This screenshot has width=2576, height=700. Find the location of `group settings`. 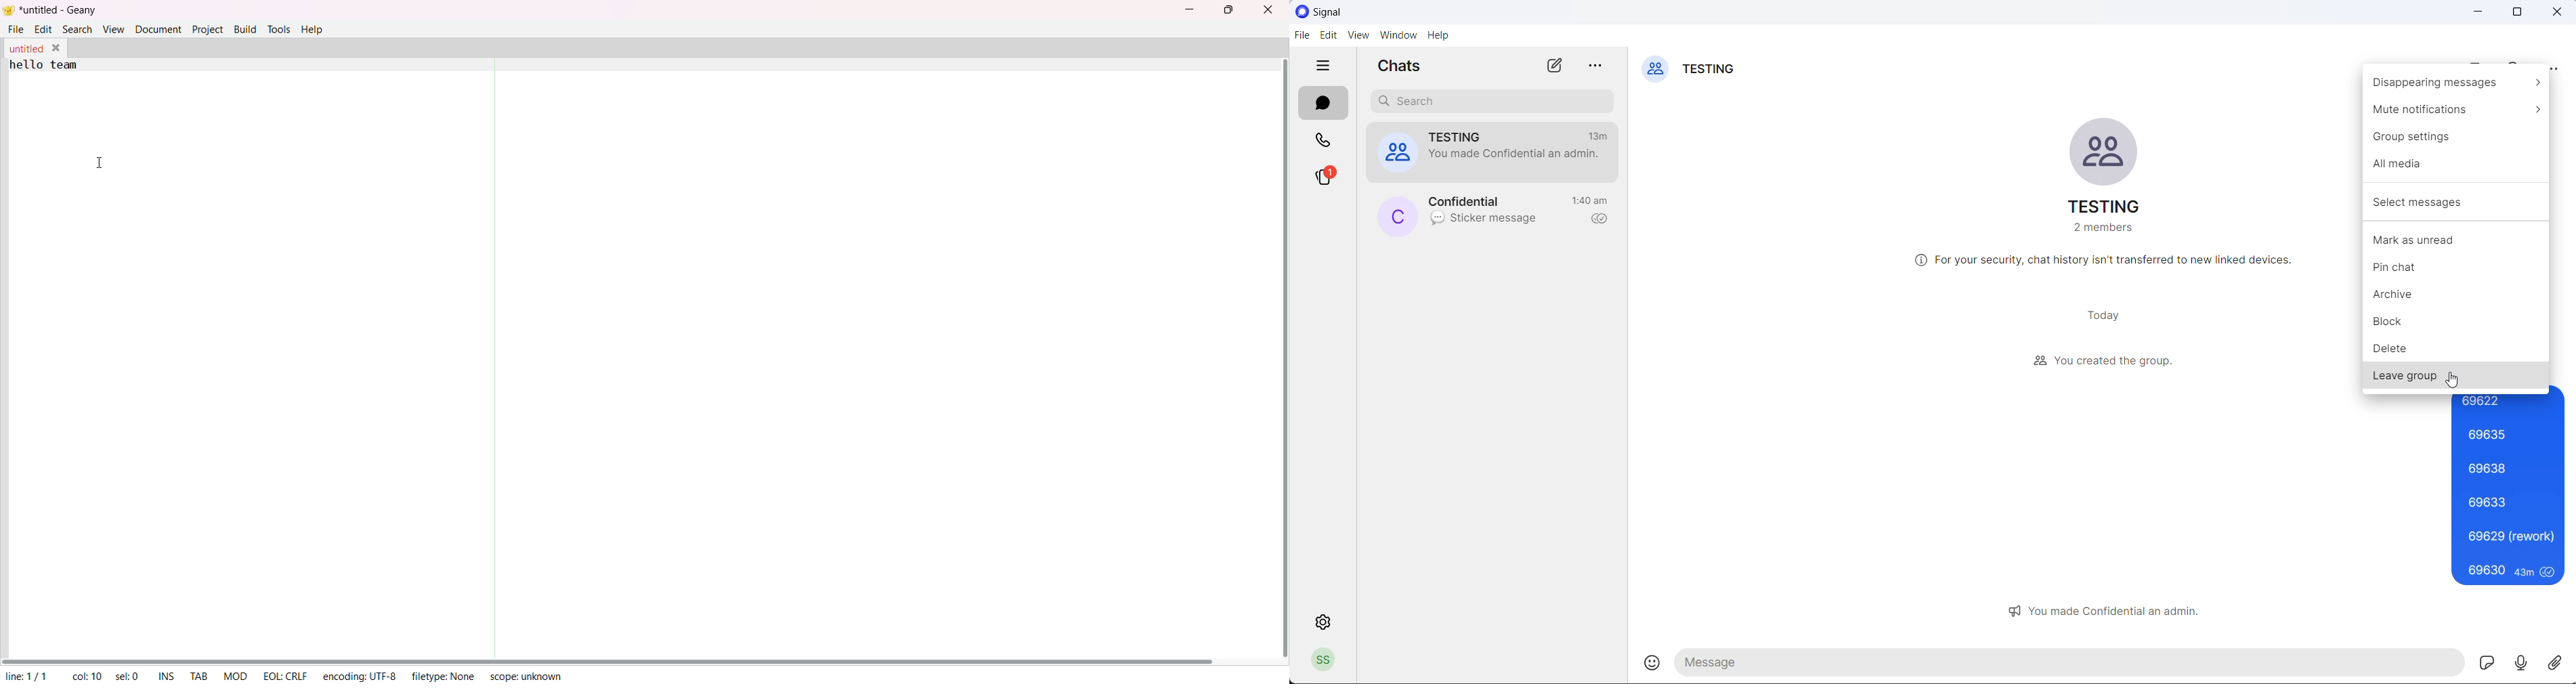

group settings is located at coordinates (2455, 136).